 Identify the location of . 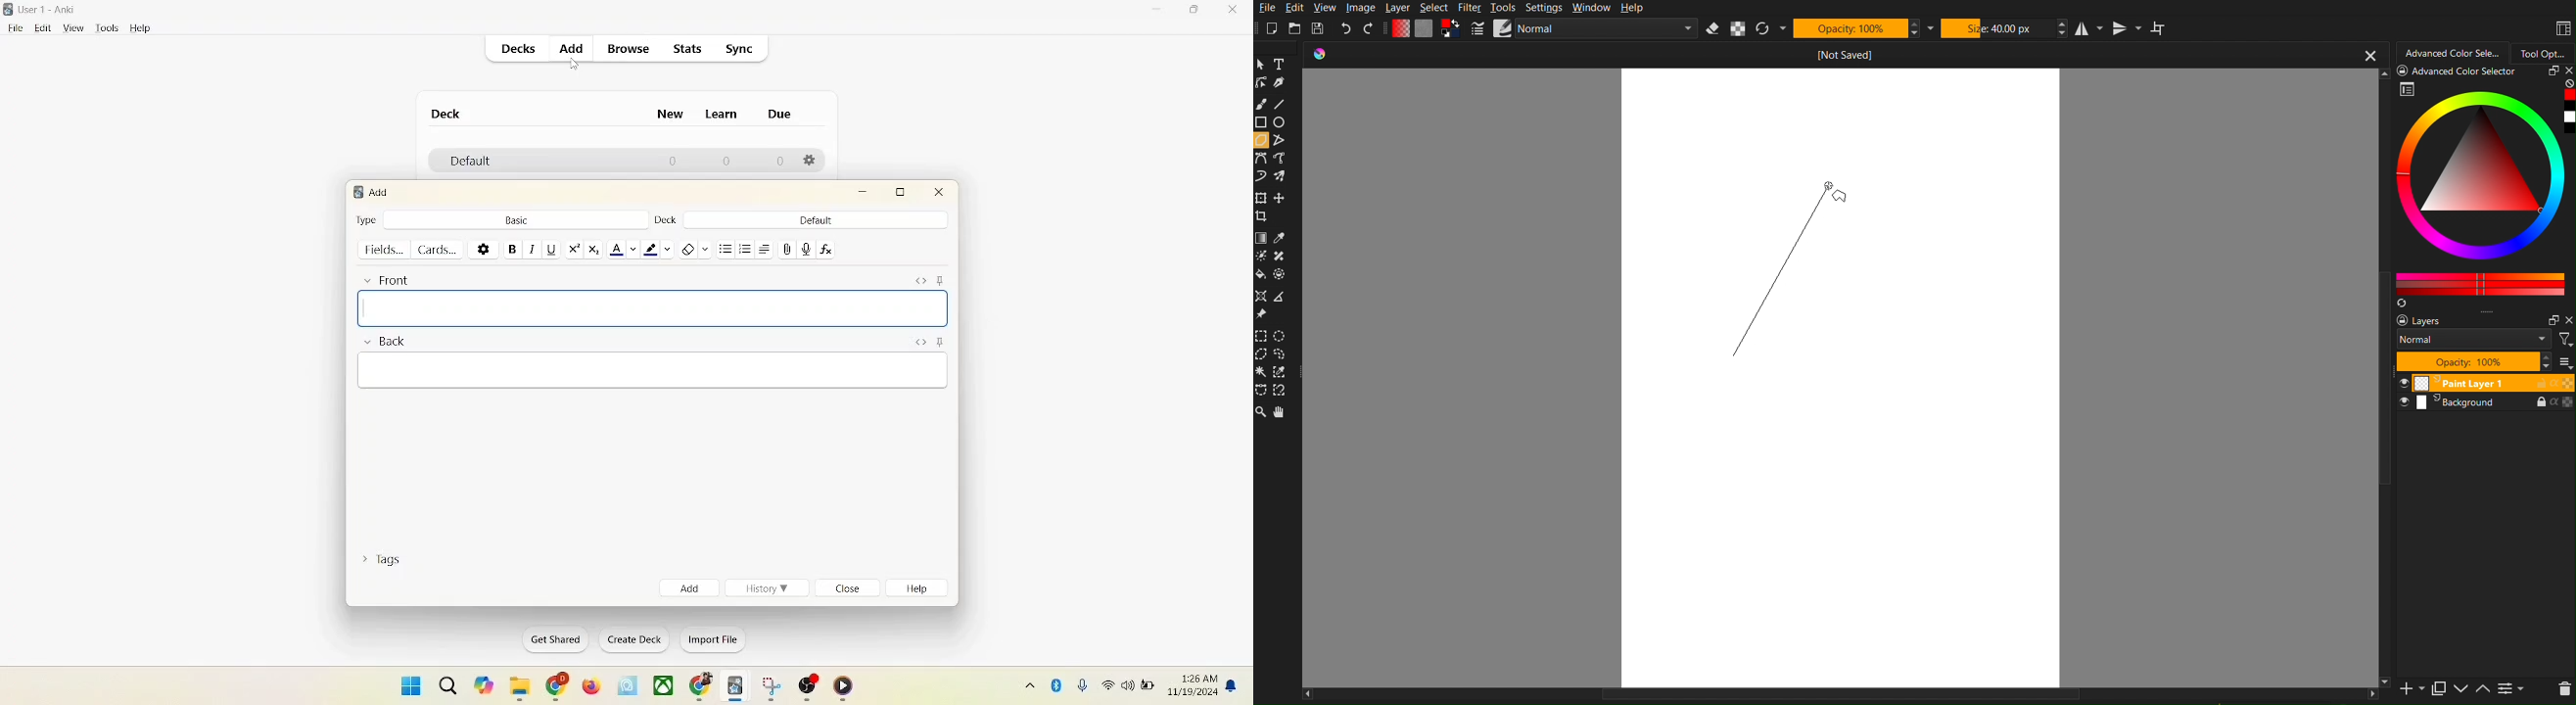
(727, 164).